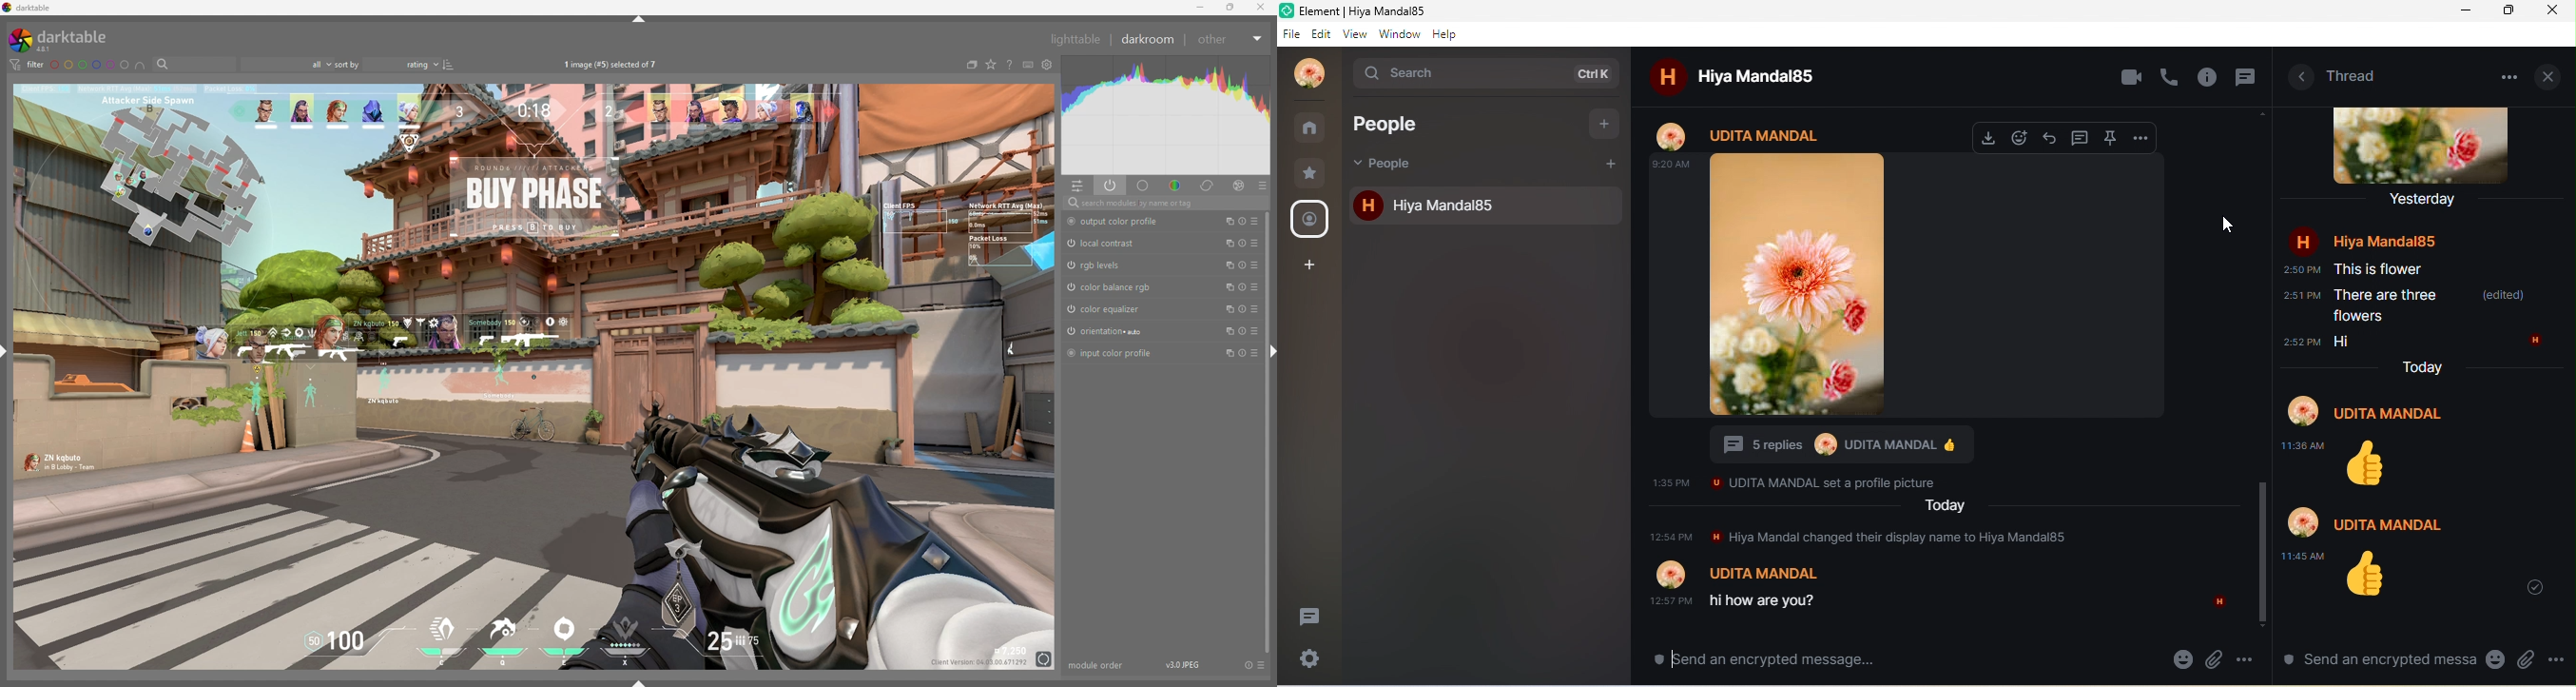 This screenshot has height=700, width=2576. Describe the element at coordinates (1048, 64) in the screenshot. I see `show global preferences` at that location.